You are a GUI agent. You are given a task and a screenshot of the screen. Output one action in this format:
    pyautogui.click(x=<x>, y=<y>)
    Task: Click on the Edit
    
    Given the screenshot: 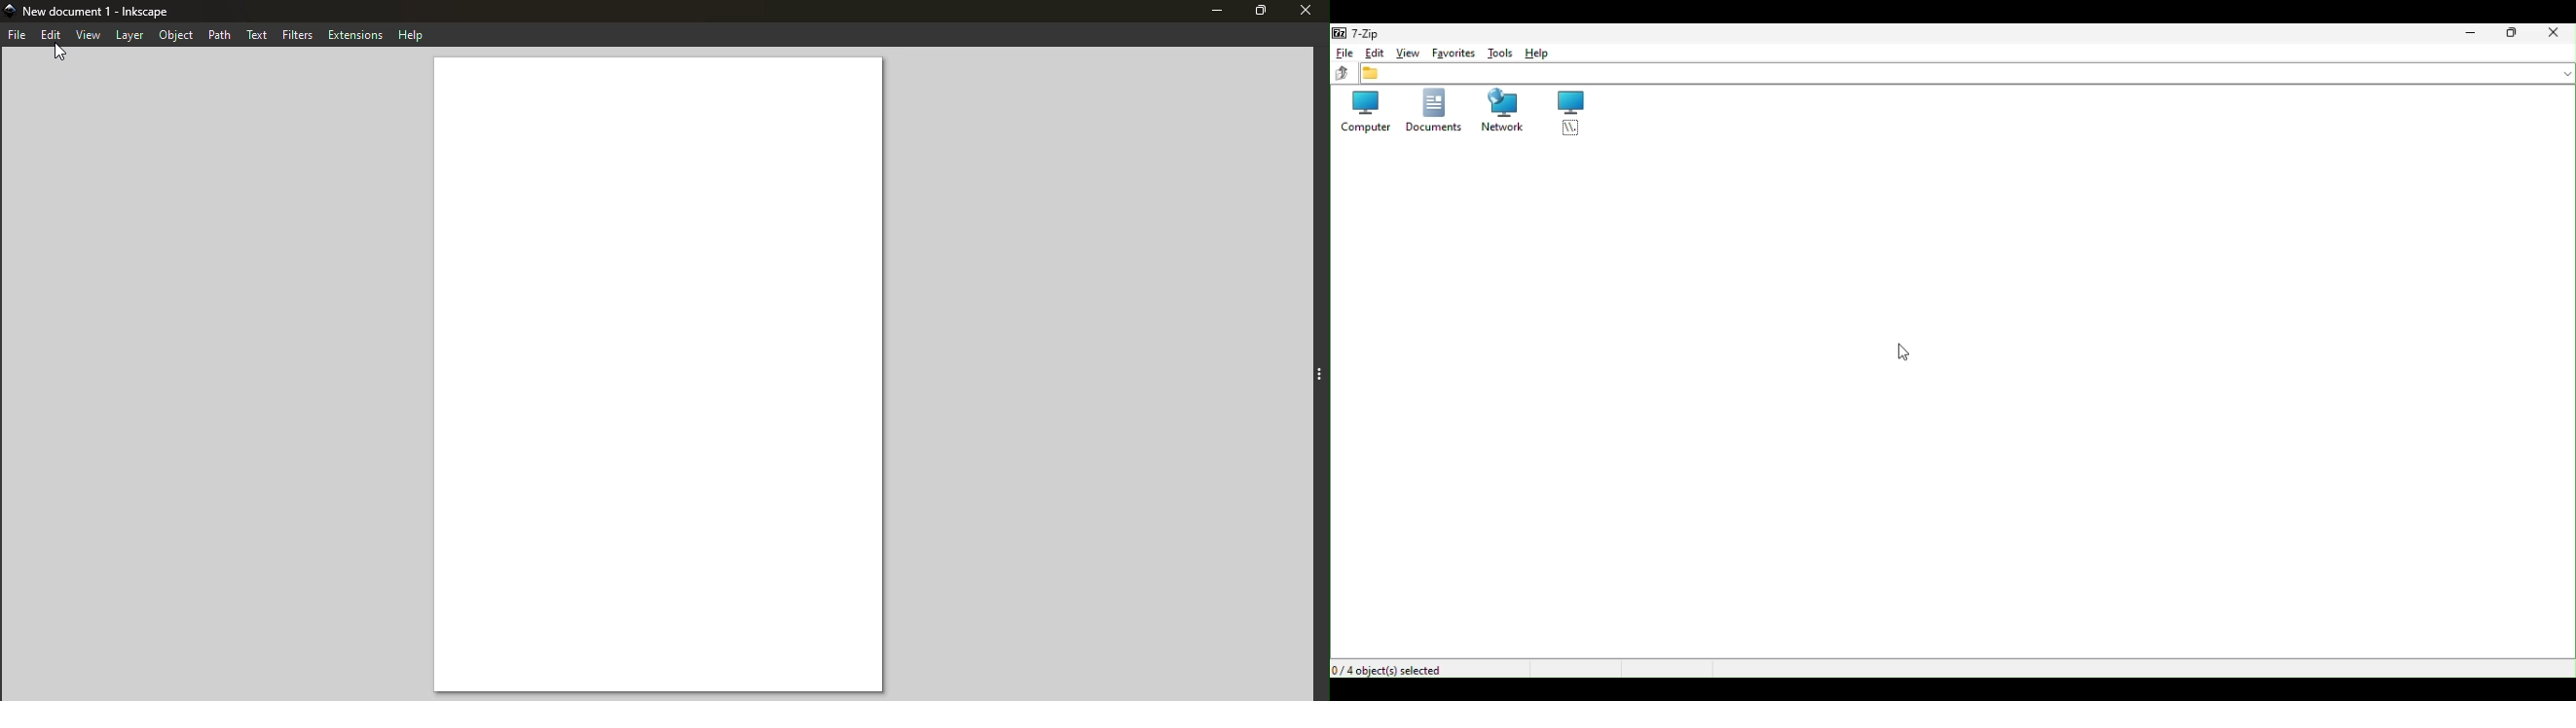 What is the action you would take?
    pyautogui.click(x=51, y=35)
    